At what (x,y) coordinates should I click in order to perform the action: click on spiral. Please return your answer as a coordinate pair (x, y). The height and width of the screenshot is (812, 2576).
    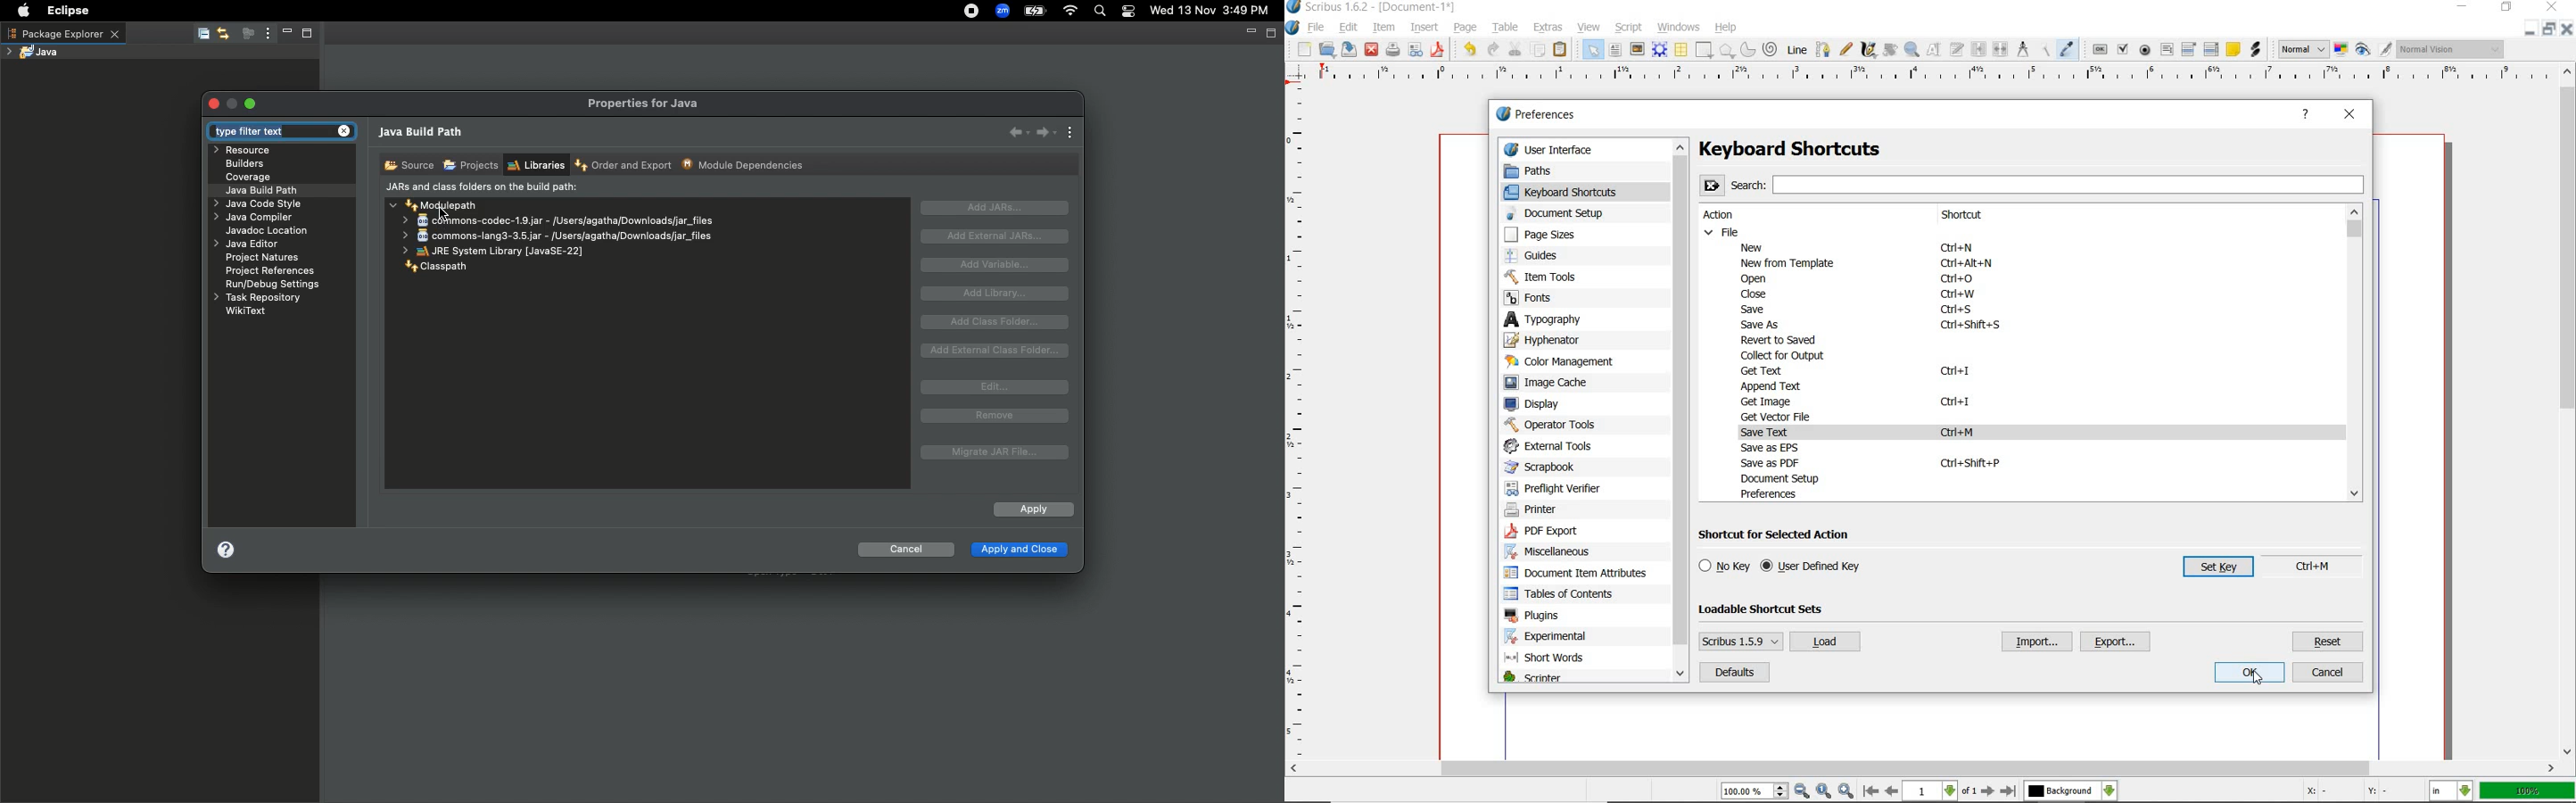
    Looking at the image, I should click on (1770, 48).